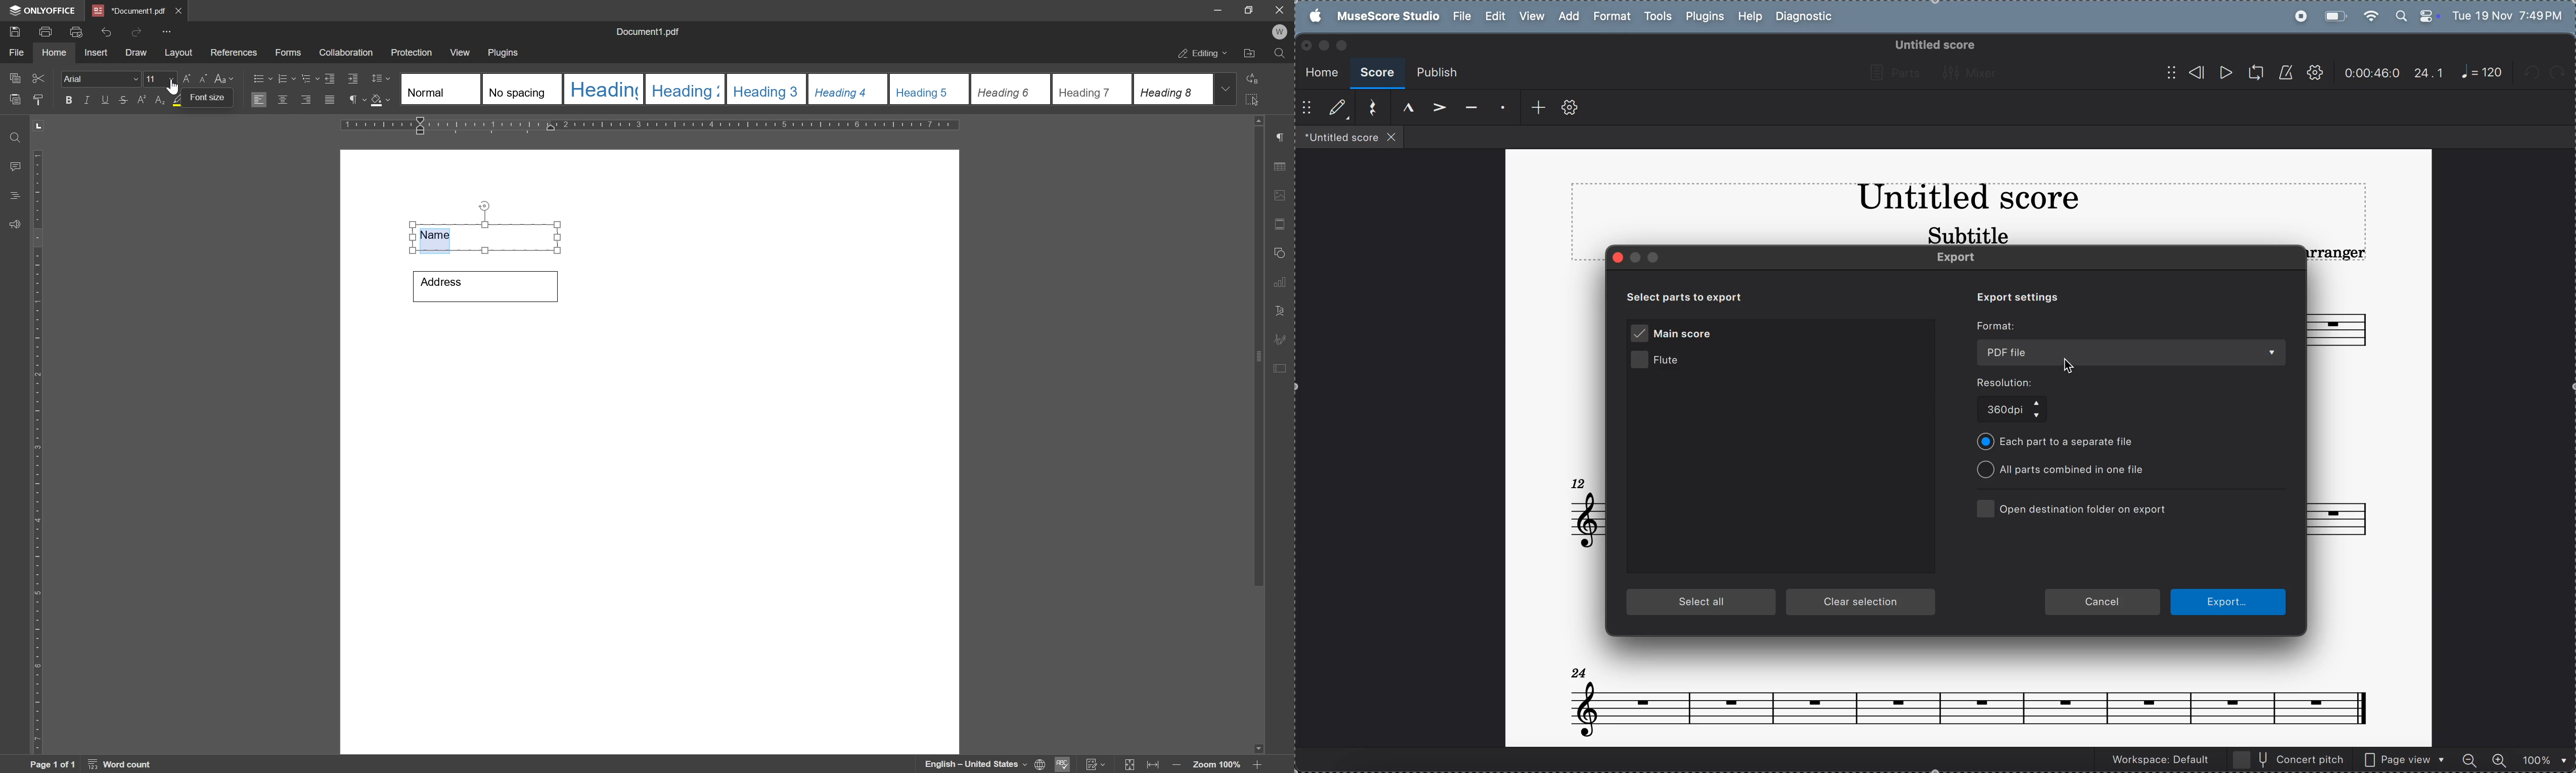 This screenshot has width=2576, height=784. What do you see at coordinates (2068, 470) in the screenshot?
I see `all combined in one file` at bounding box center [2068, 470].